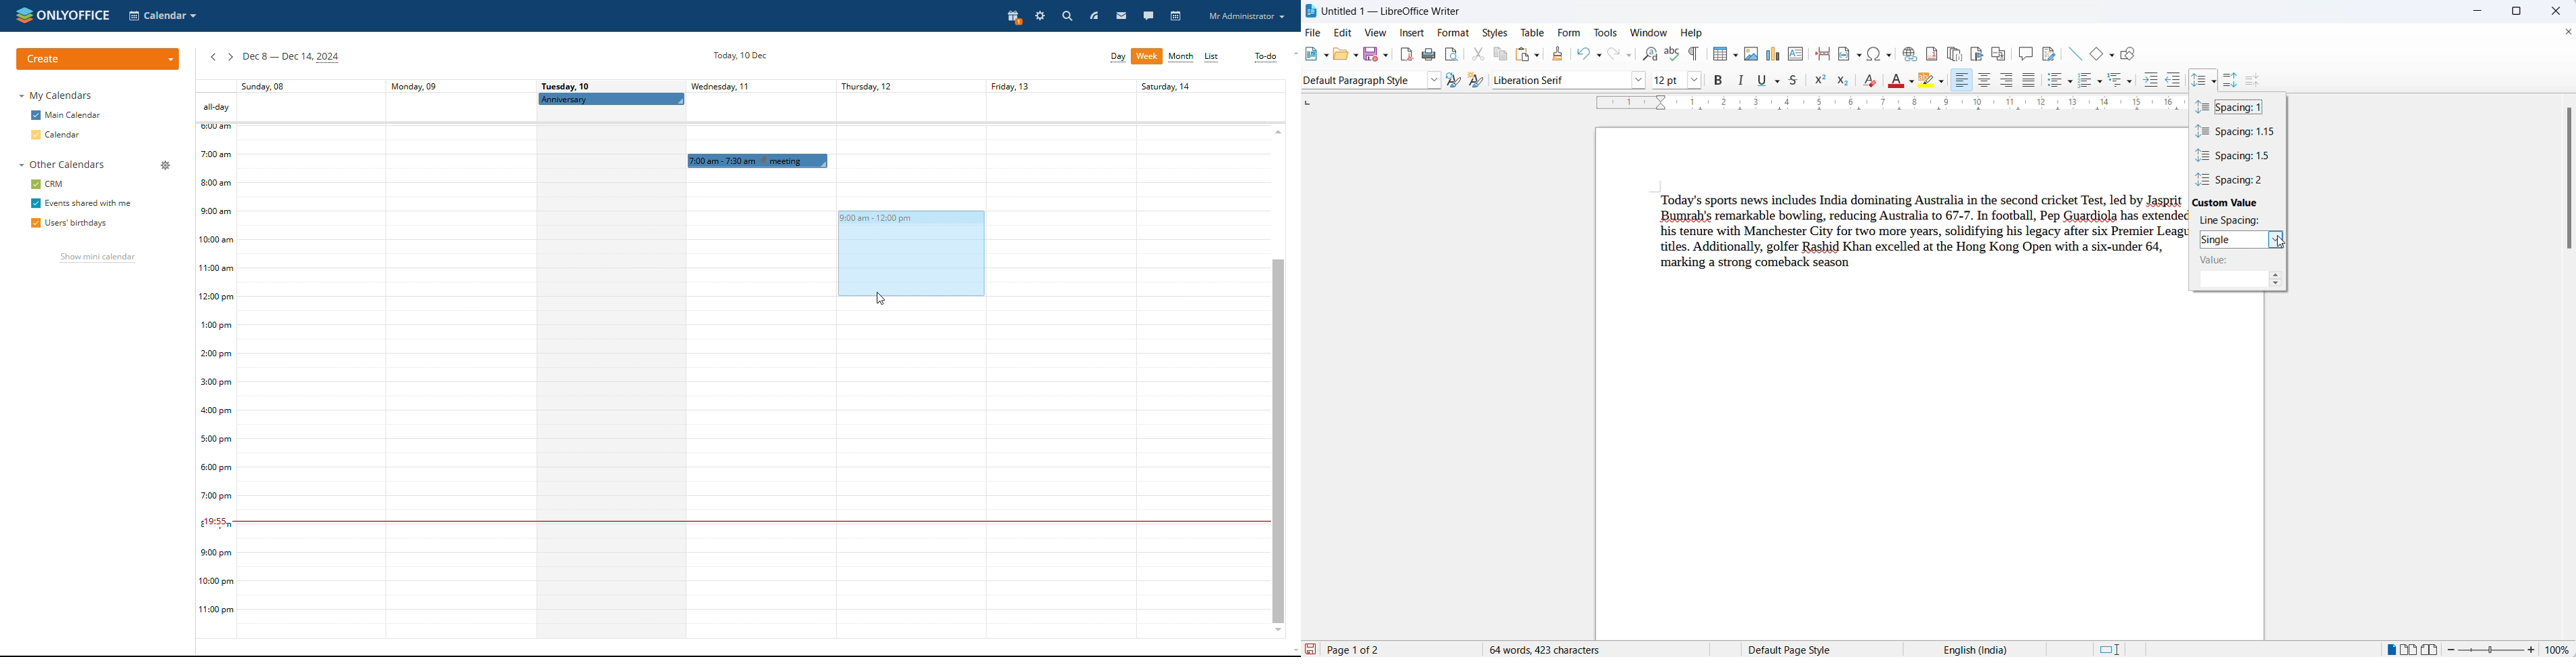 This screenshot has height=672, width=2576. Describe the element at coordinates (1496, 31) in the screenshot. I see `styles` at that location.